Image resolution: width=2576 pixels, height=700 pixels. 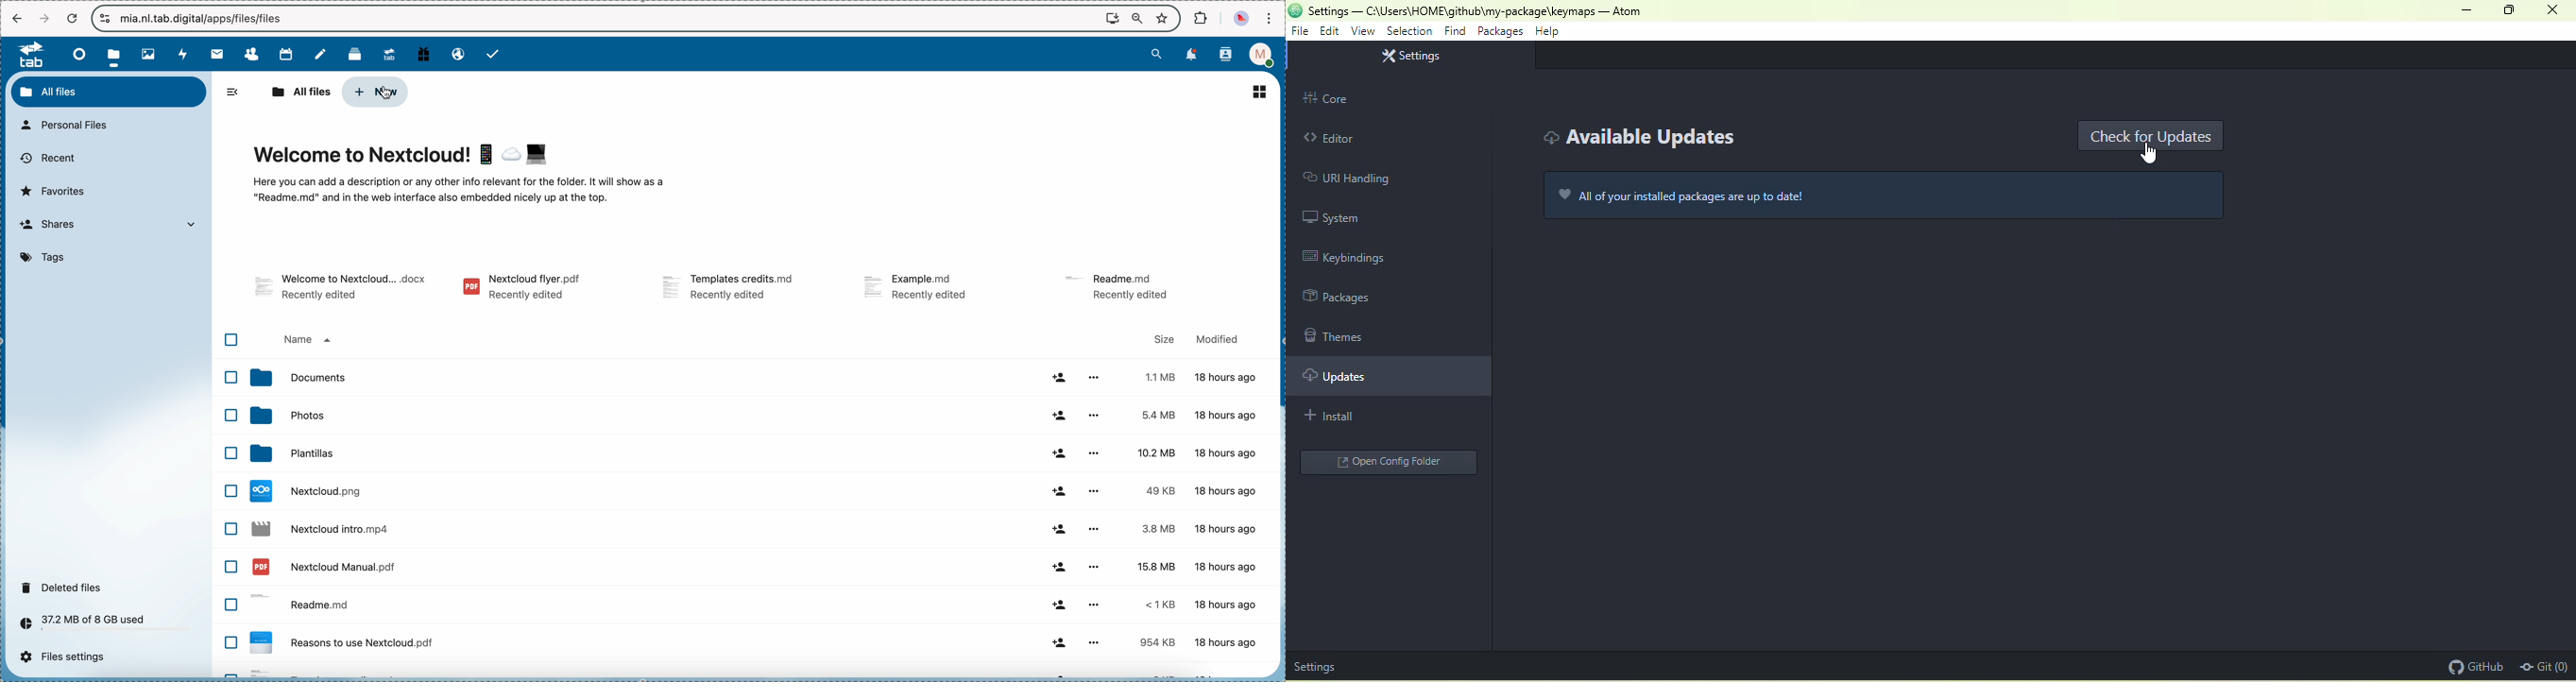 What do you see at coordinates (1095, 566) in the screenshot?
I see `more options` at bounding box center [1095, 566].